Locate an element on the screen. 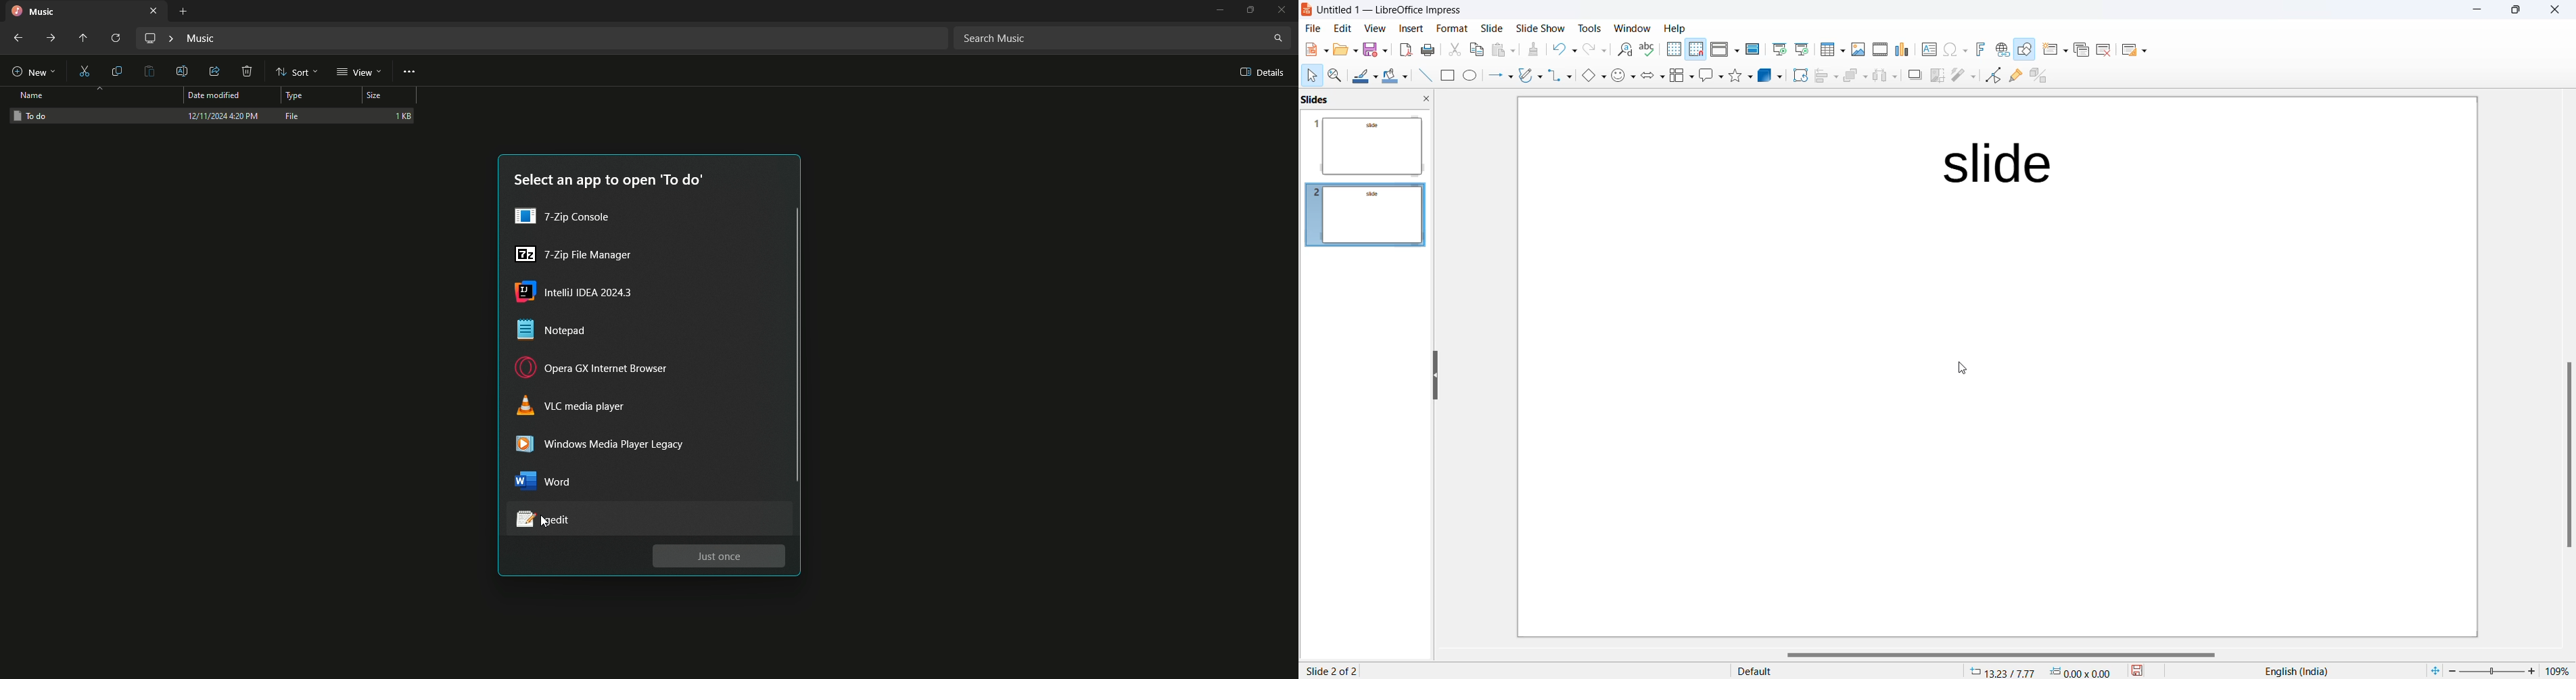 This screenshot has width=2576, height=700. line and arrows is located at coordinates (1498, 76).